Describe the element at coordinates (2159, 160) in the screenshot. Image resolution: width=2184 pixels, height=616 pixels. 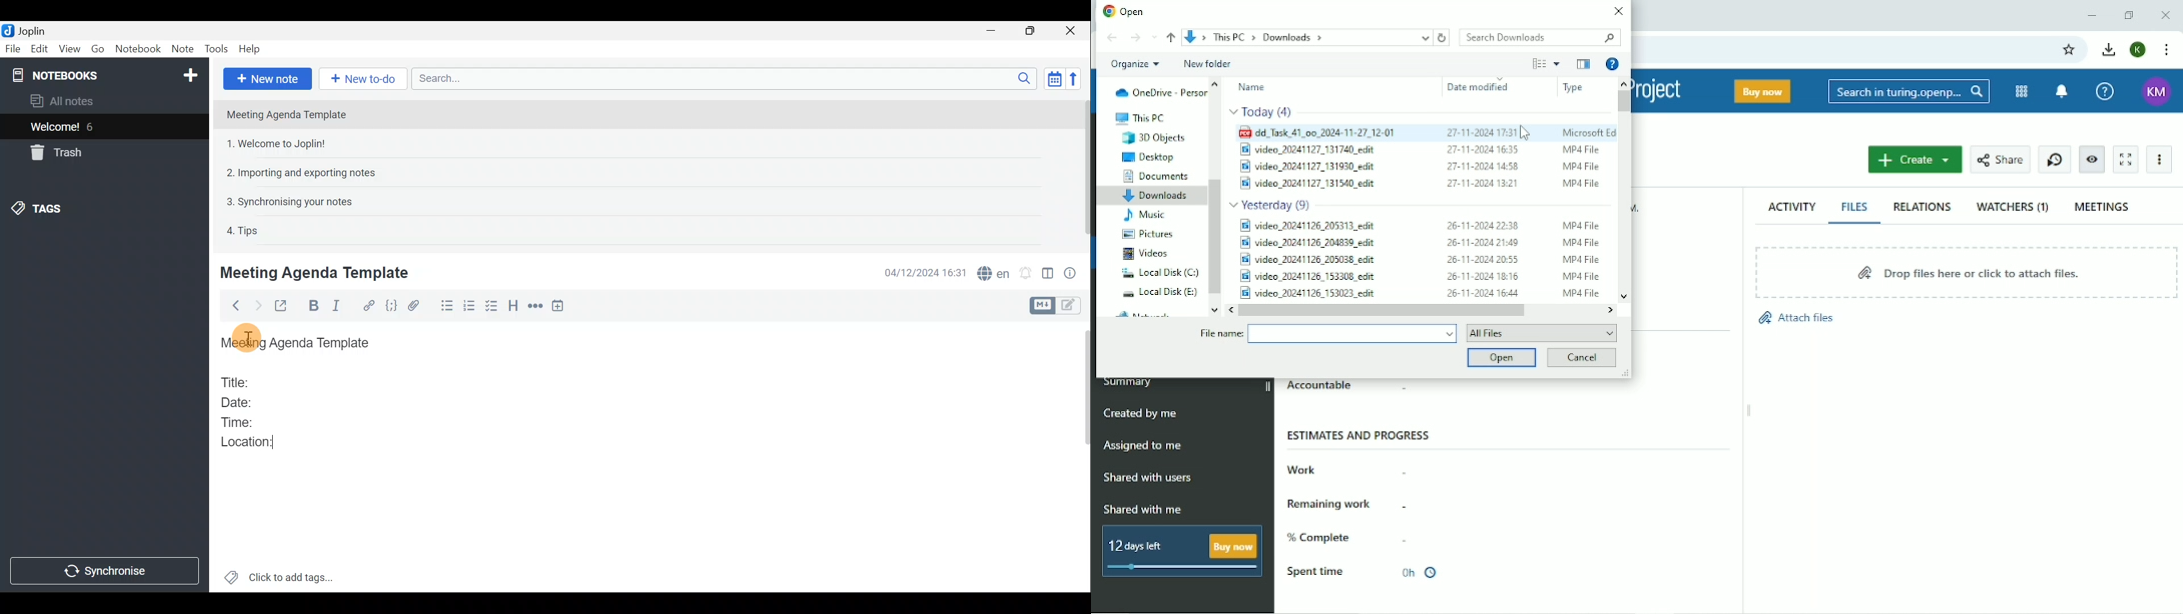
I see `More actions` at that location.